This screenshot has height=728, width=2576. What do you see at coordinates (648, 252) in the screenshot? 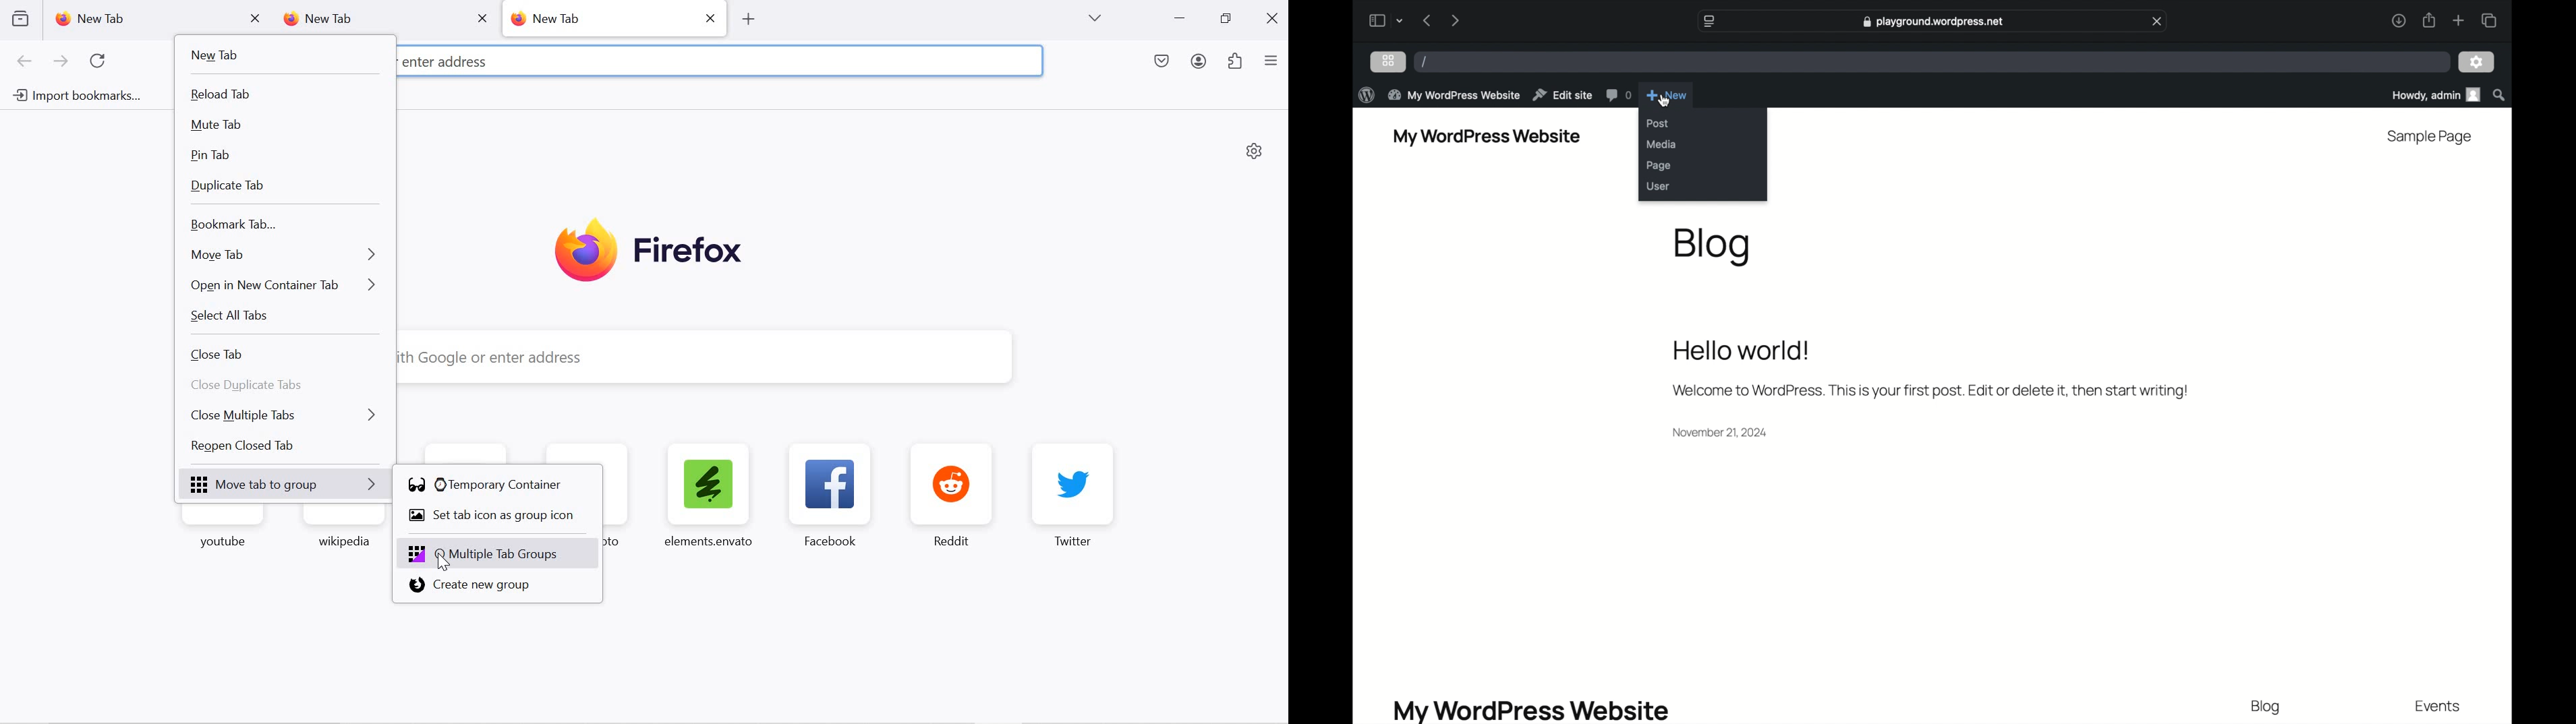
I see `Firefox logo` at bounding box center [648, 252].